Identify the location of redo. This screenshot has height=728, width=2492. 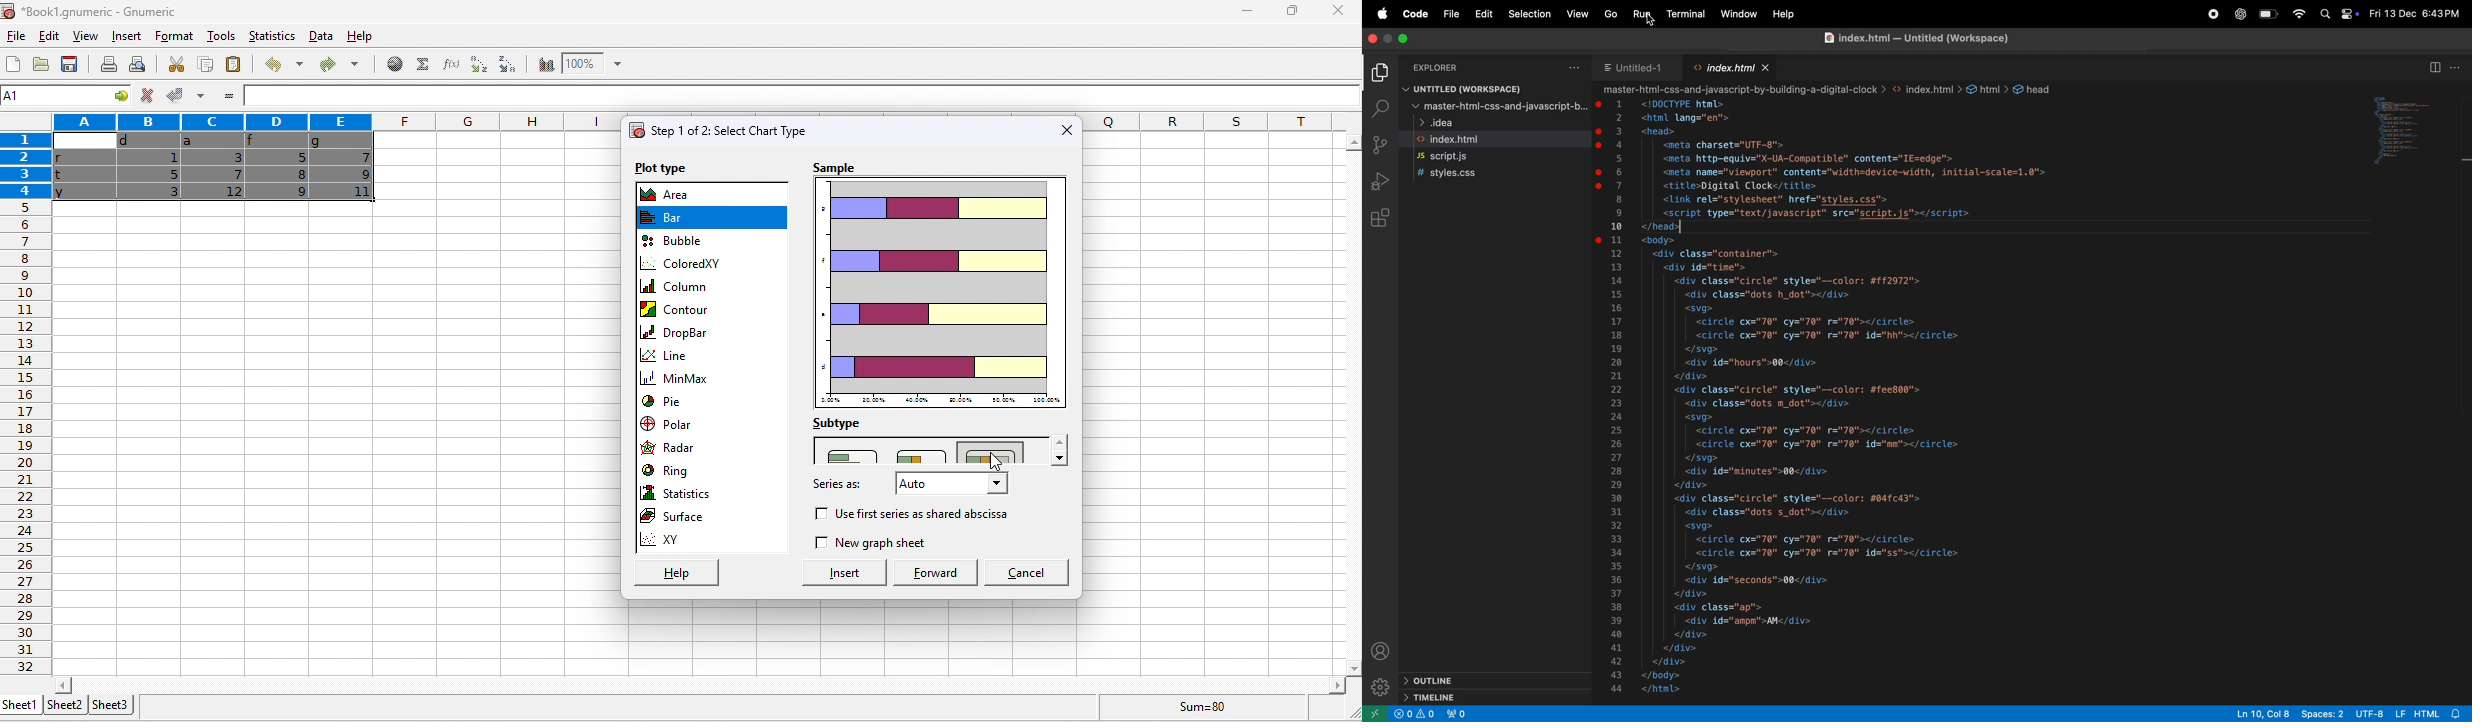
(339, 63).